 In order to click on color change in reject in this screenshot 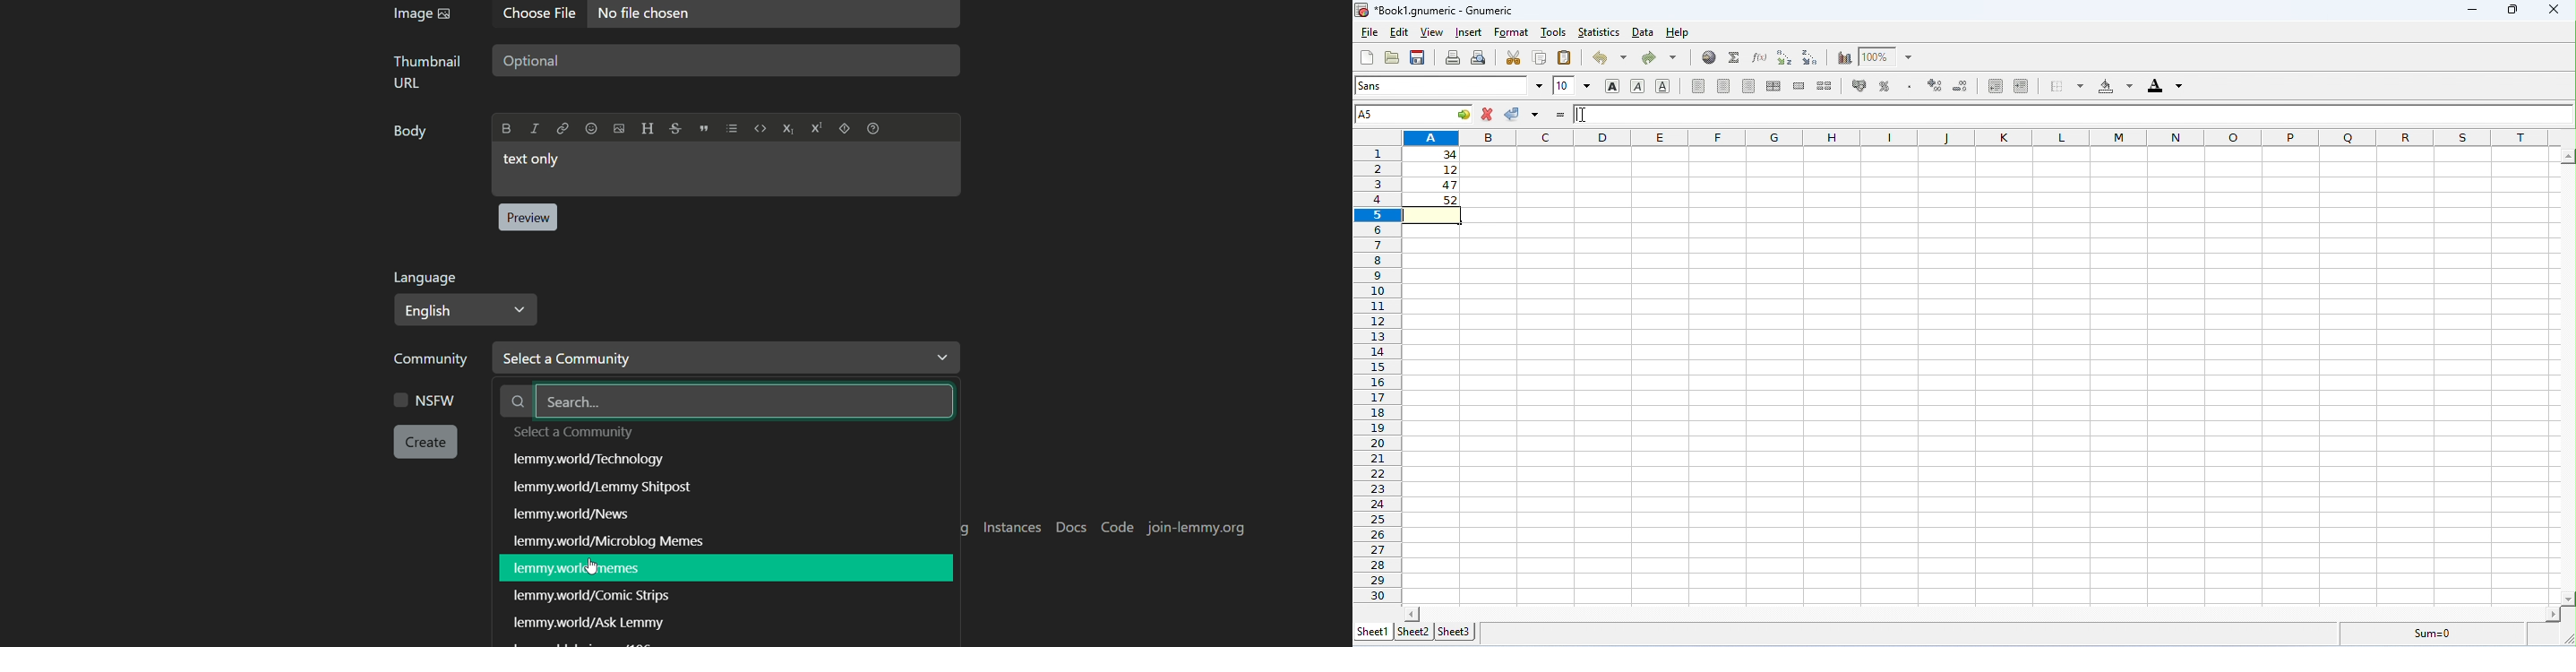, I will do `click(1488, 114)`.